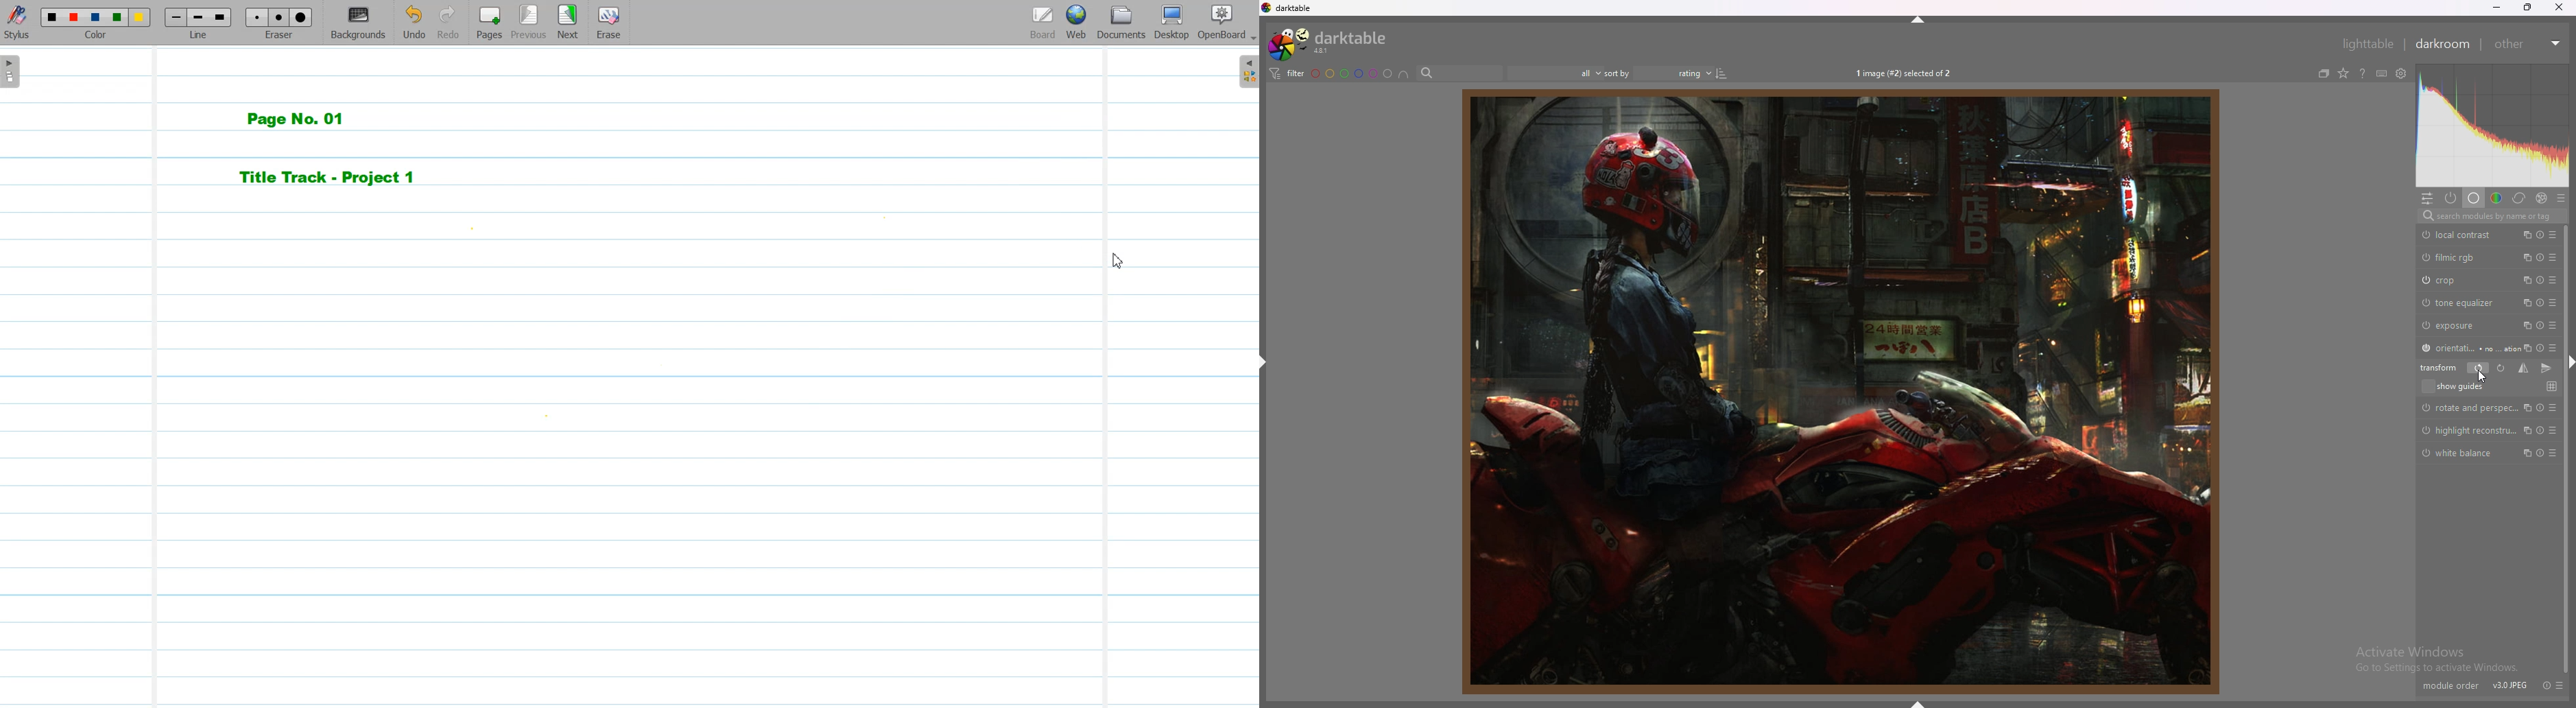 The image size is (2576, 728). I want to click on flip clockwise, so click(2500, 368).